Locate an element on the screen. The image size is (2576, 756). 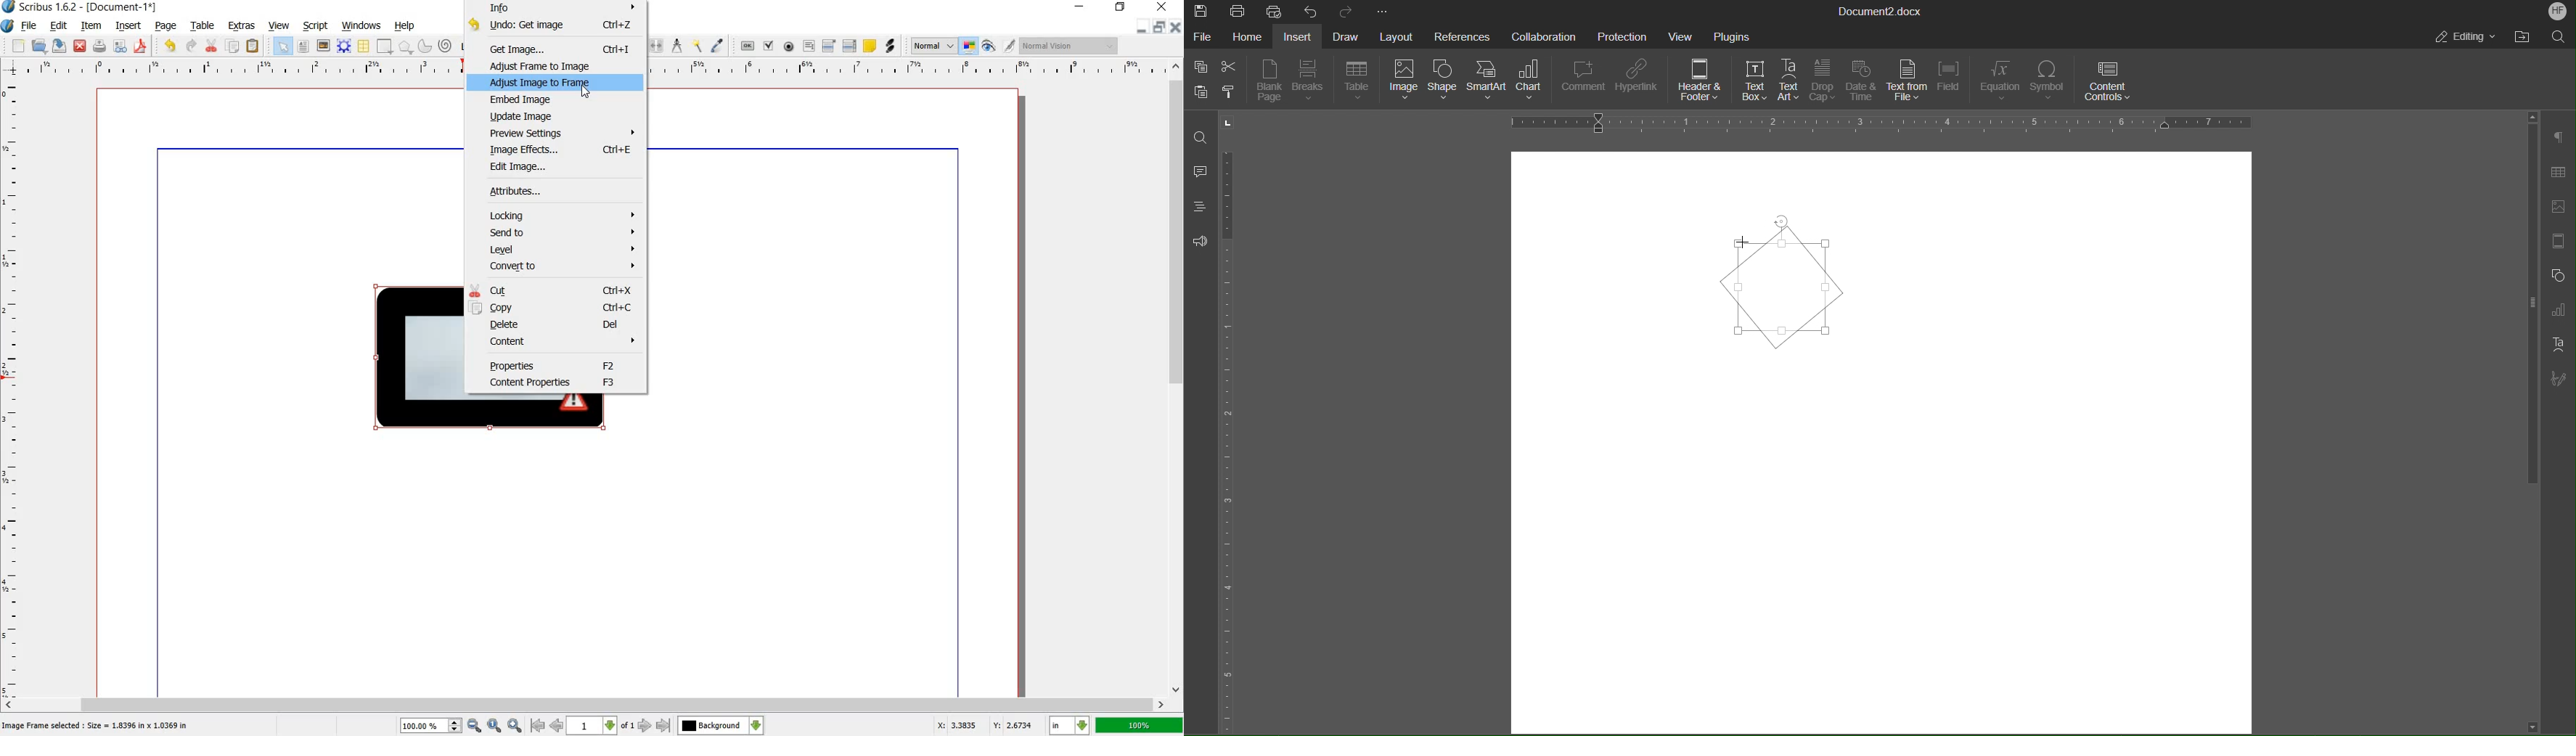
table is located at coordinates (204, 26).